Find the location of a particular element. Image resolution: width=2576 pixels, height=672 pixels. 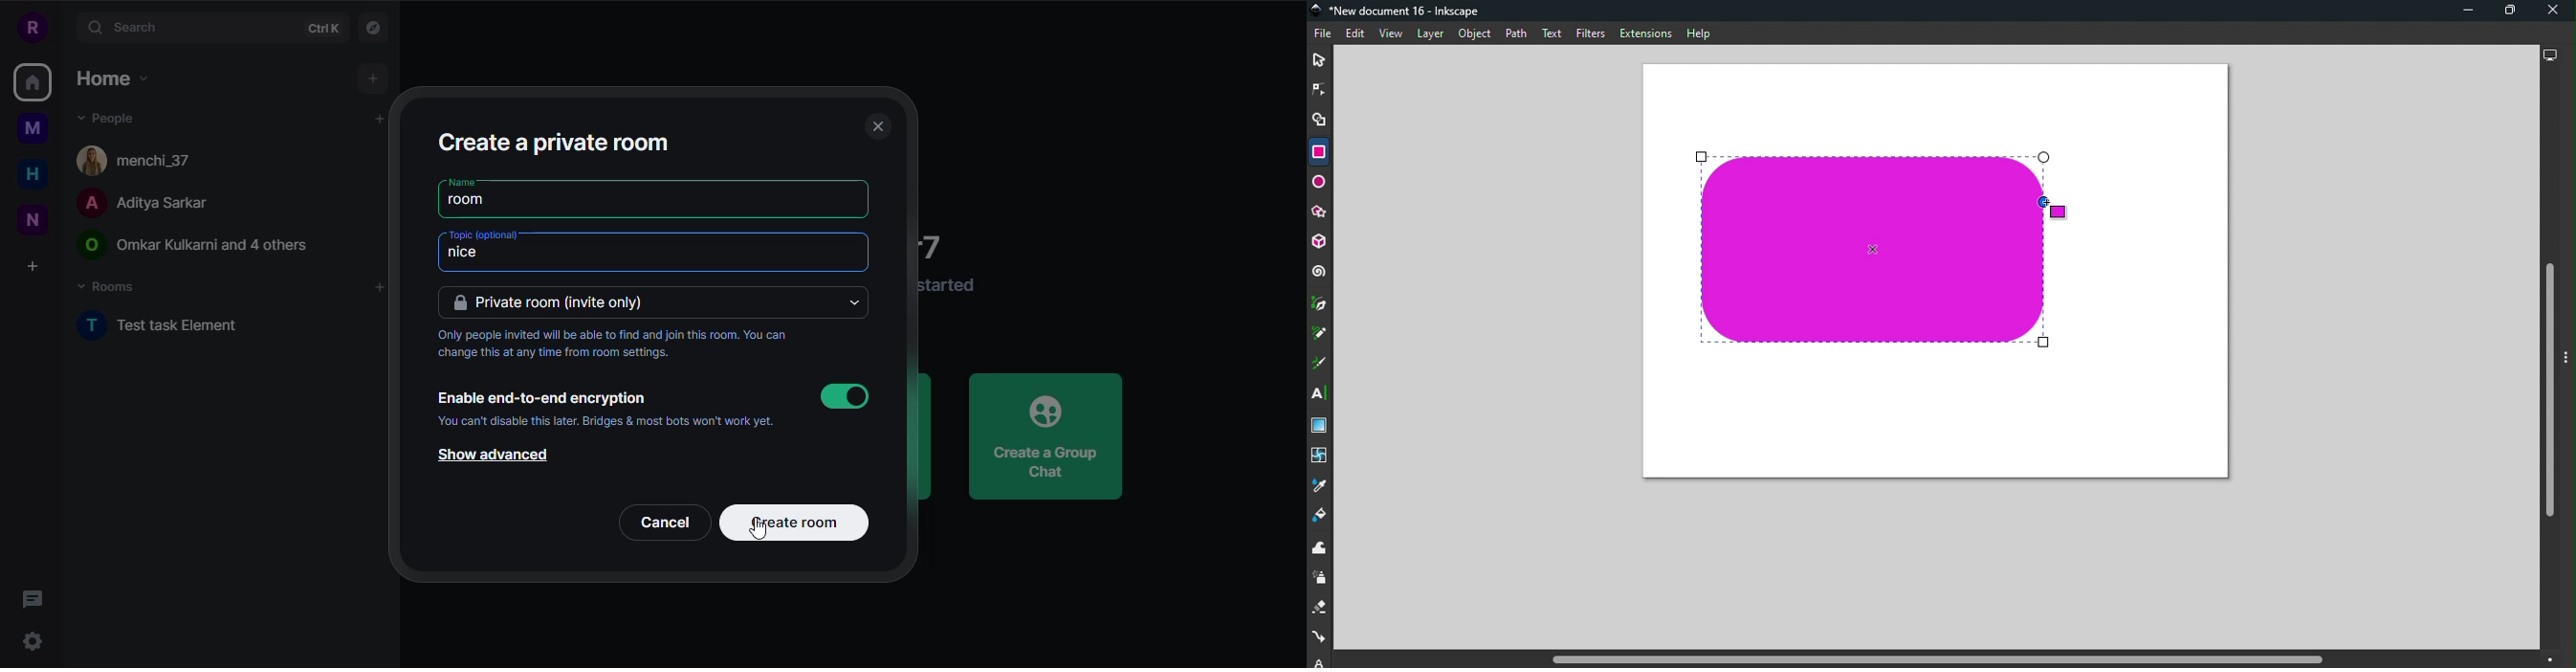

home is located at coordinates (33, 173).